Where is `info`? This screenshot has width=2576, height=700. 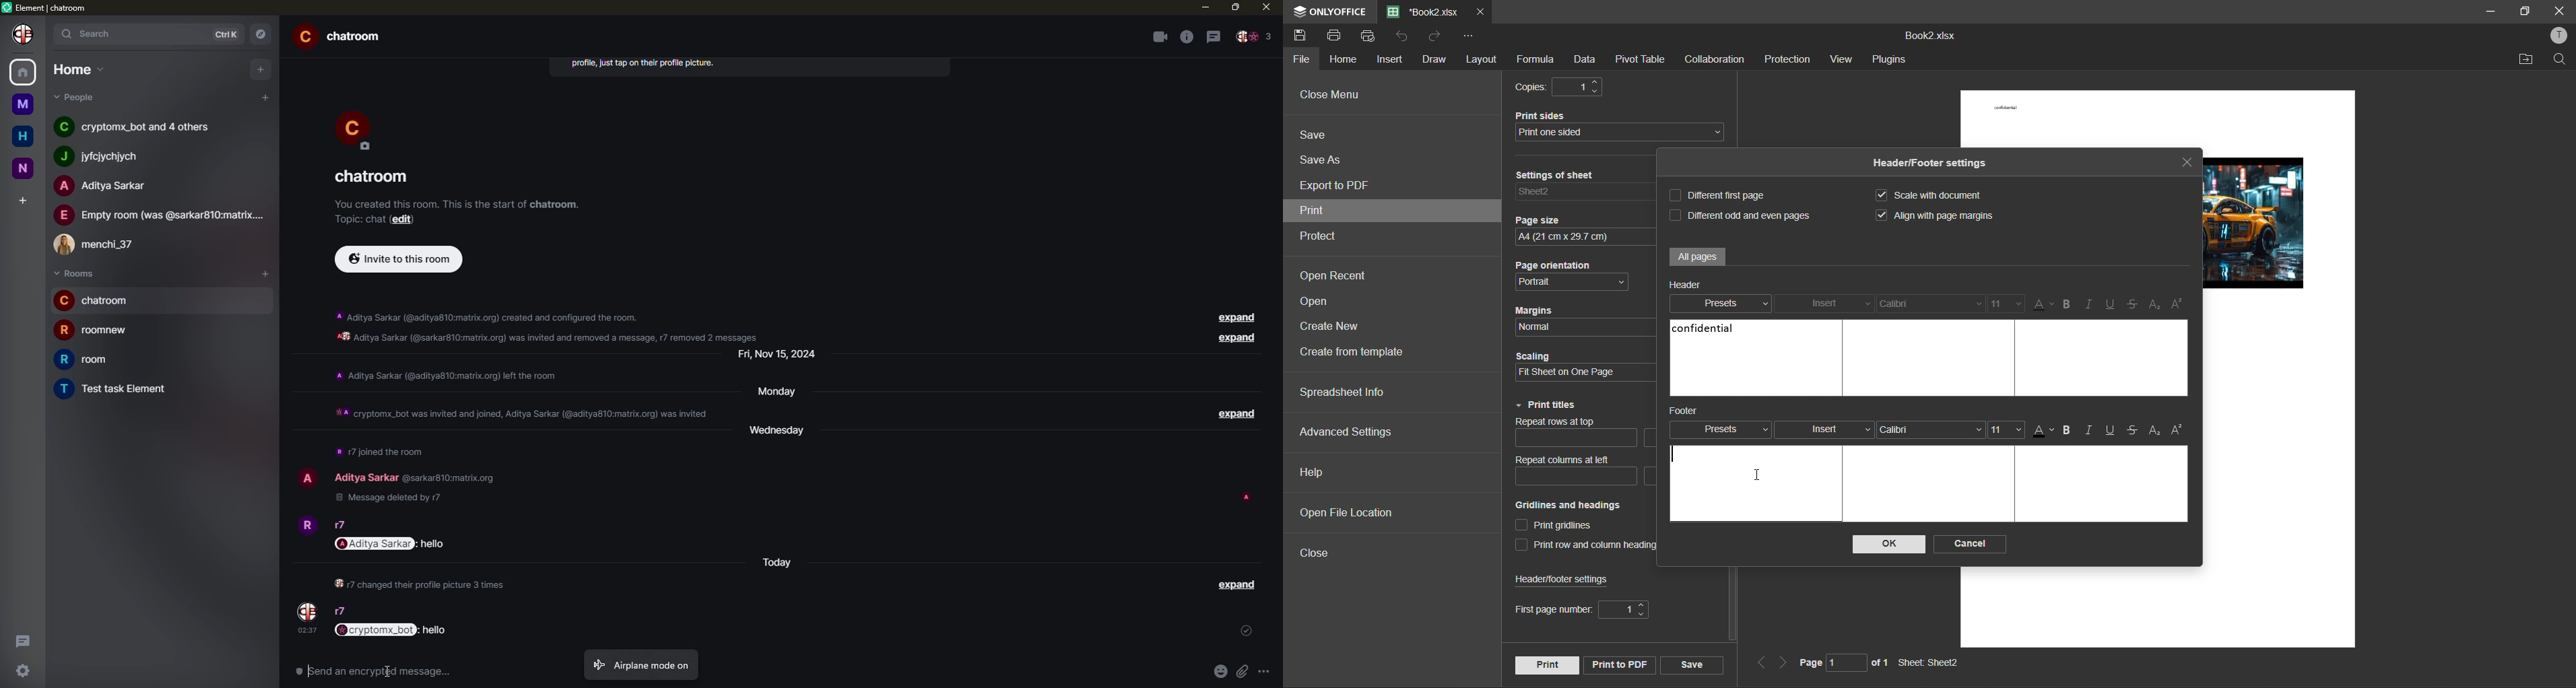
info is located at coordinates (445, 375).